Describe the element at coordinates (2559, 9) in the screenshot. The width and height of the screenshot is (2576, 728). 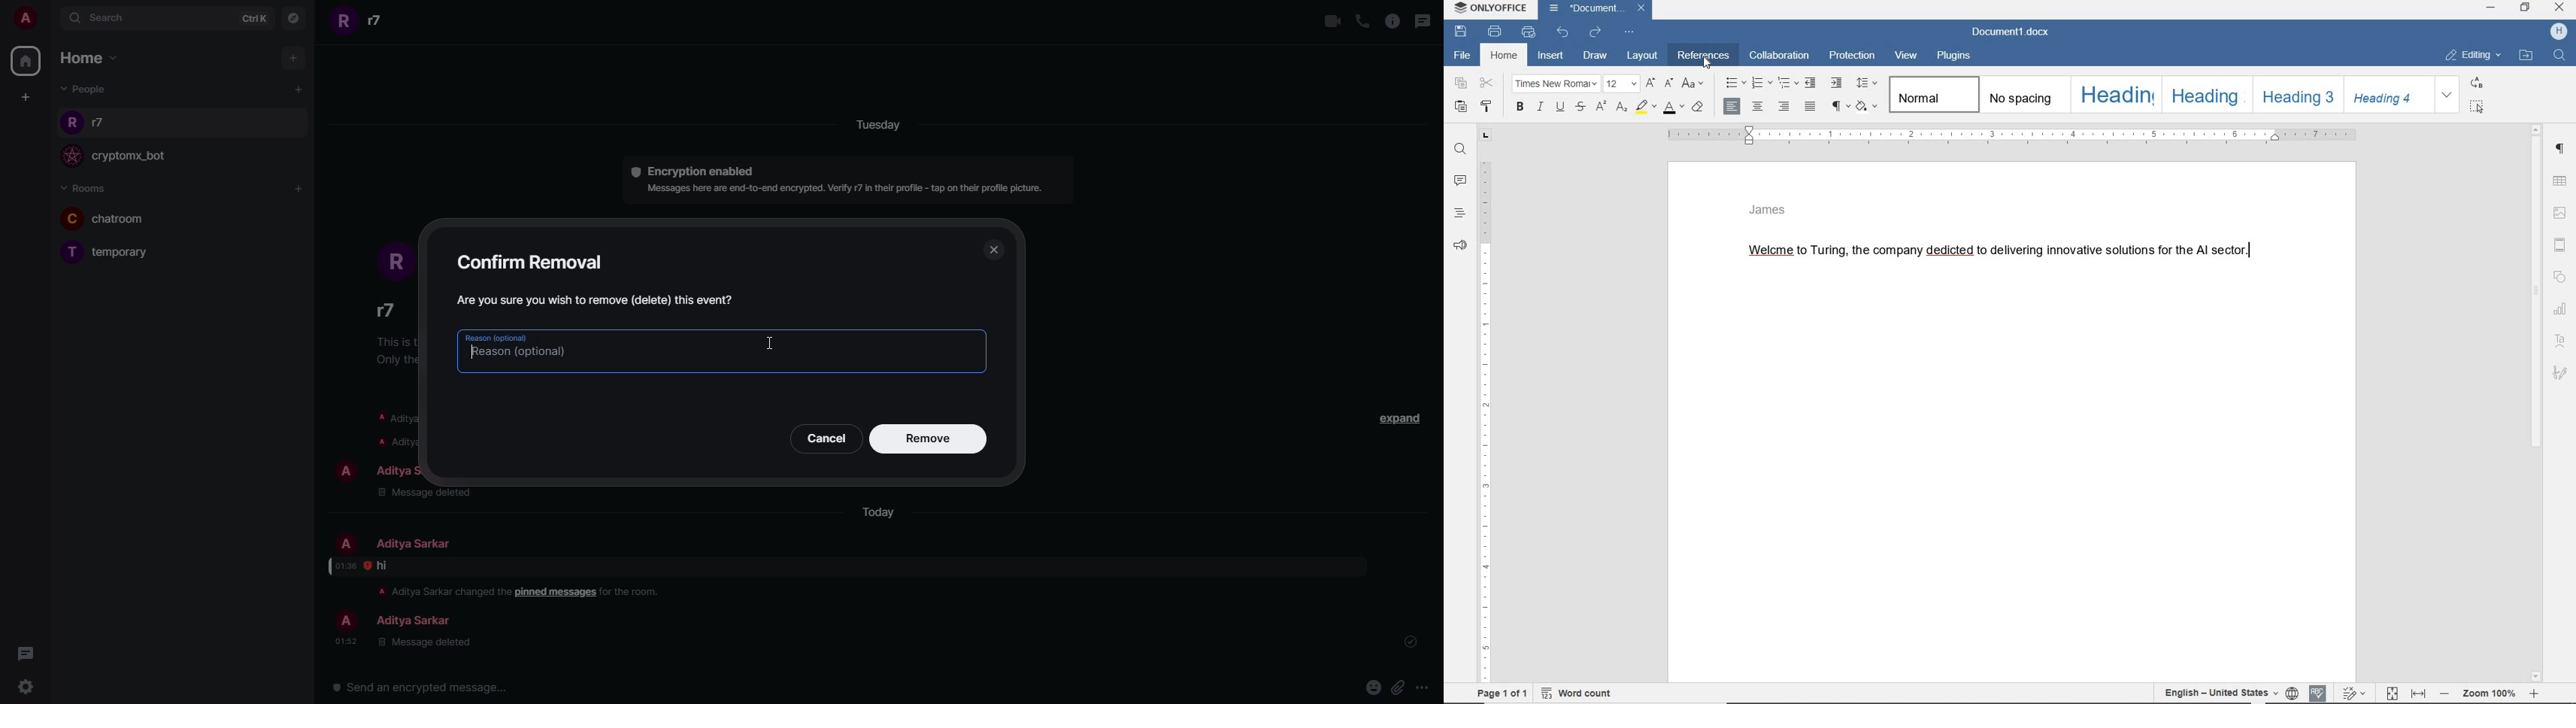
I see `CLOSE` at that location.